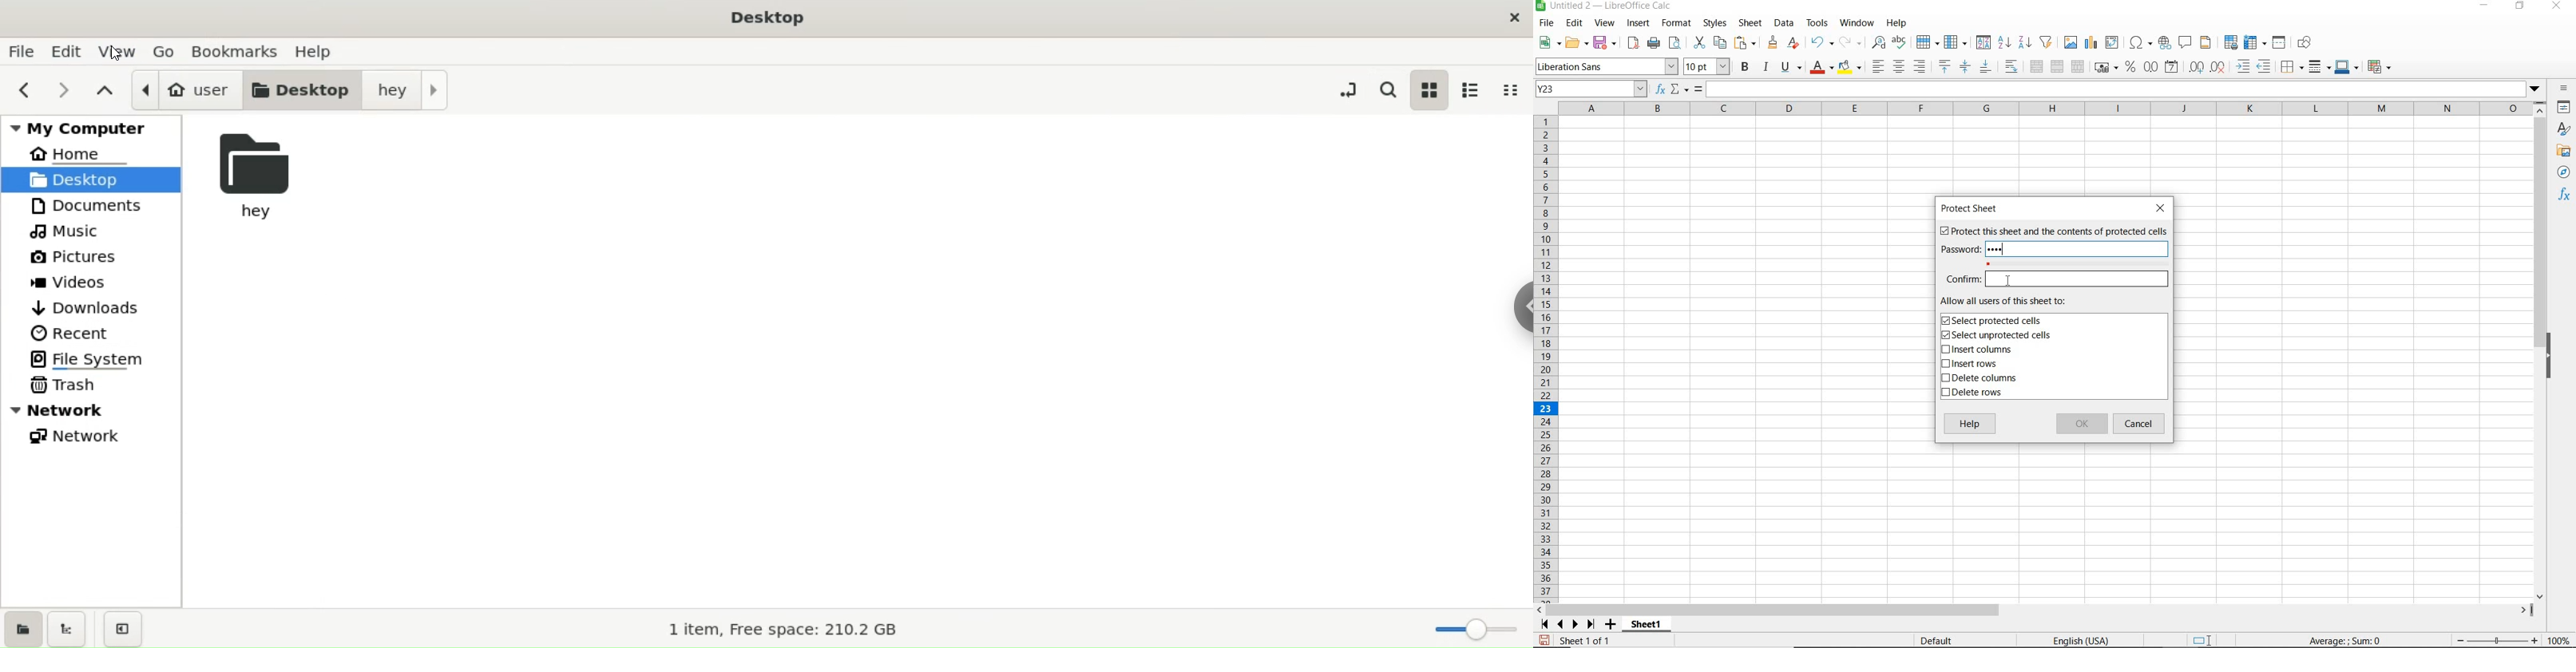 The height and width of the screenshot is (672, 2576). I want to click on ITALIC, so click(1767, 68).